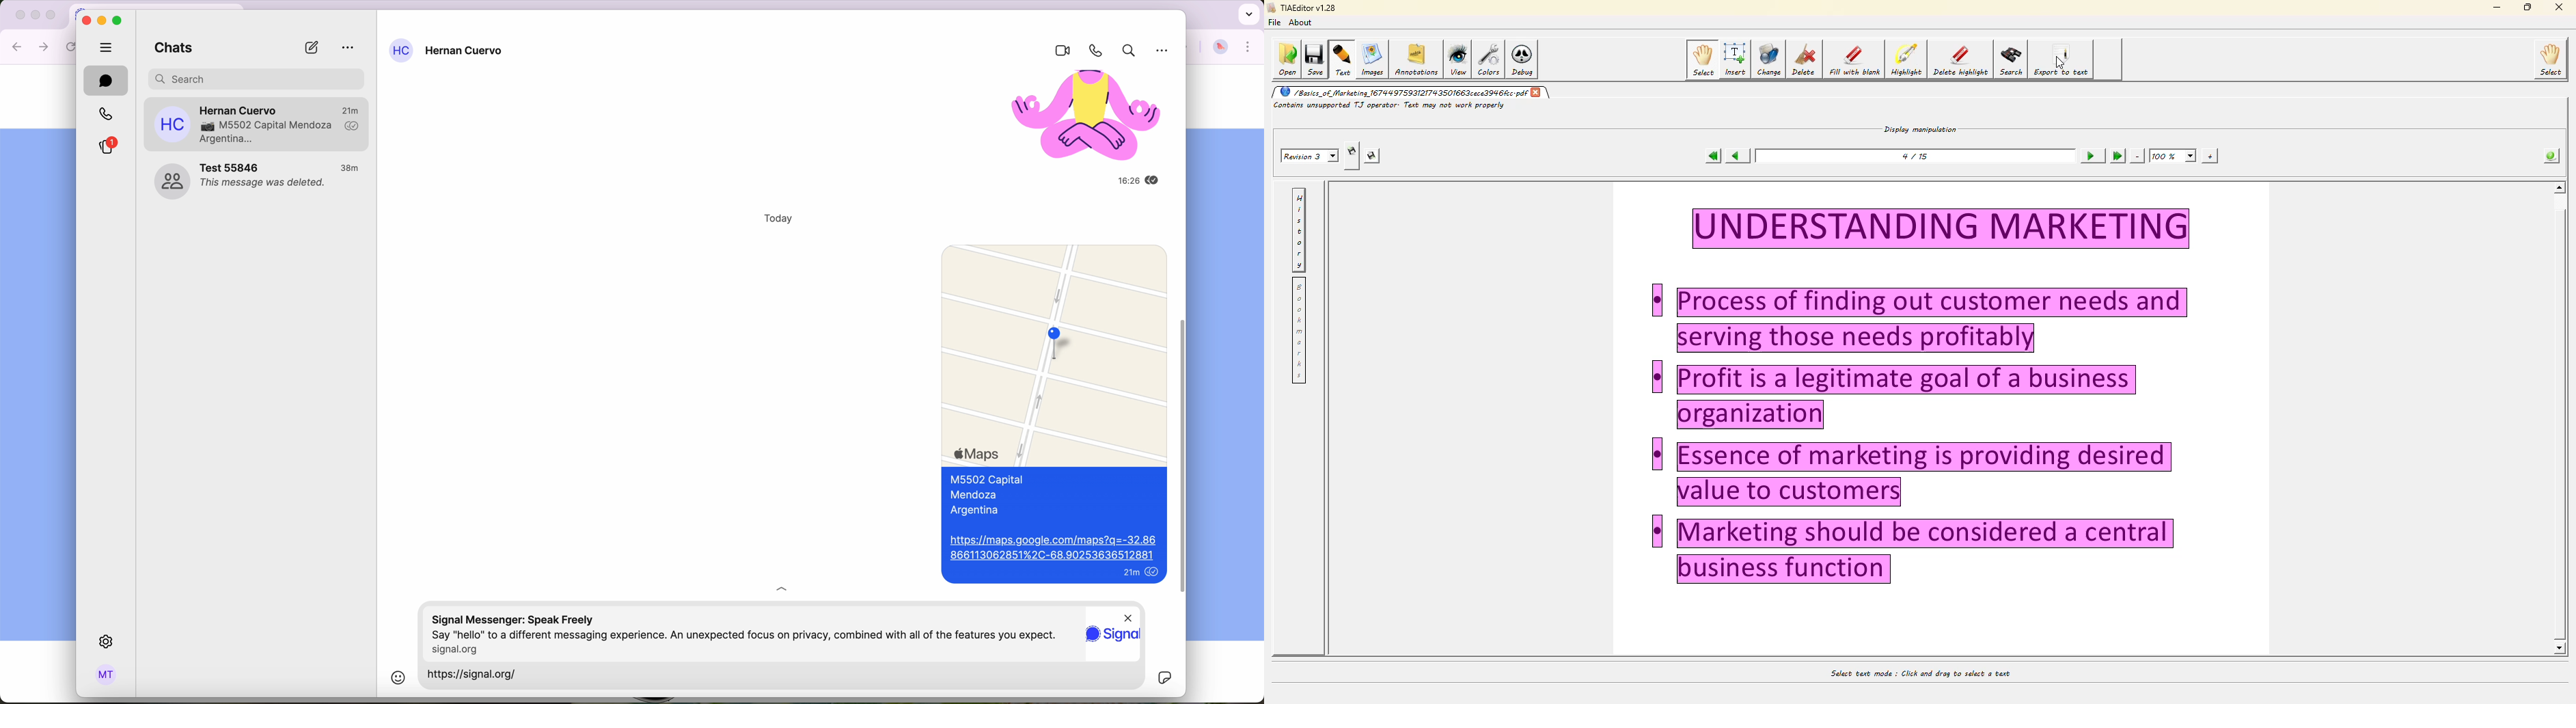 The image size is (2576, 728). What do you see at coordinates (519, 617) in the screenshot?
I see `Signal Messenger: Speak Freely` at bounding box center [519, 617].